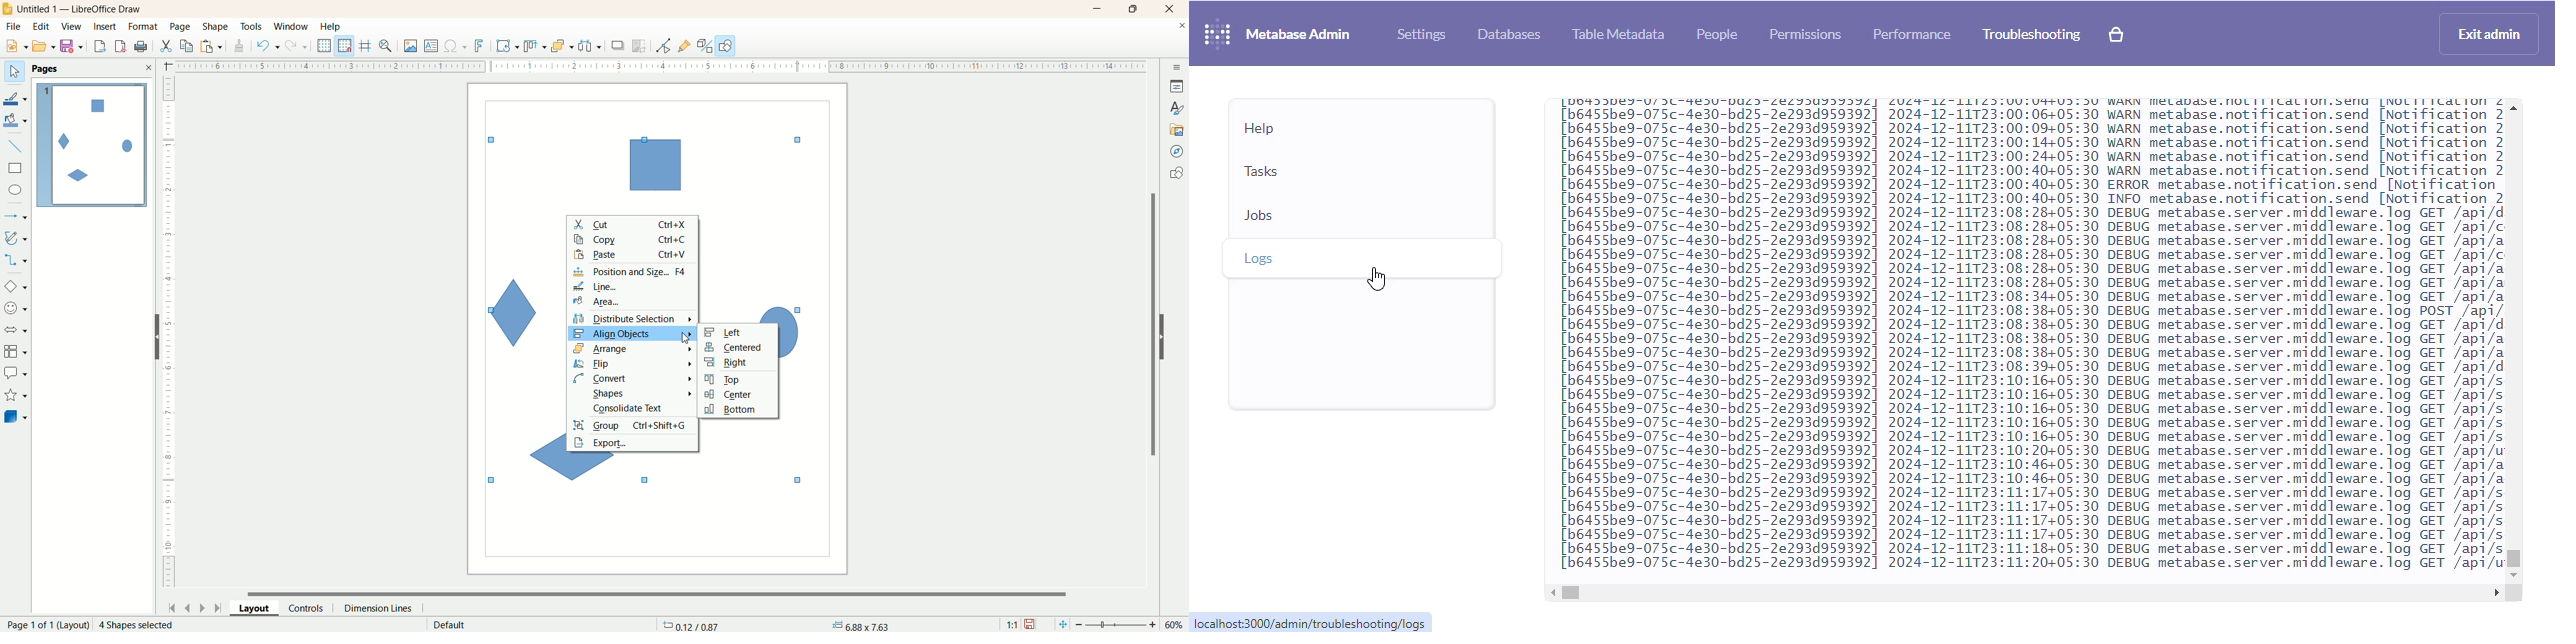 The height and width of the screenshot is (644, 2576). I want to click on allign object, so click(536, 46).